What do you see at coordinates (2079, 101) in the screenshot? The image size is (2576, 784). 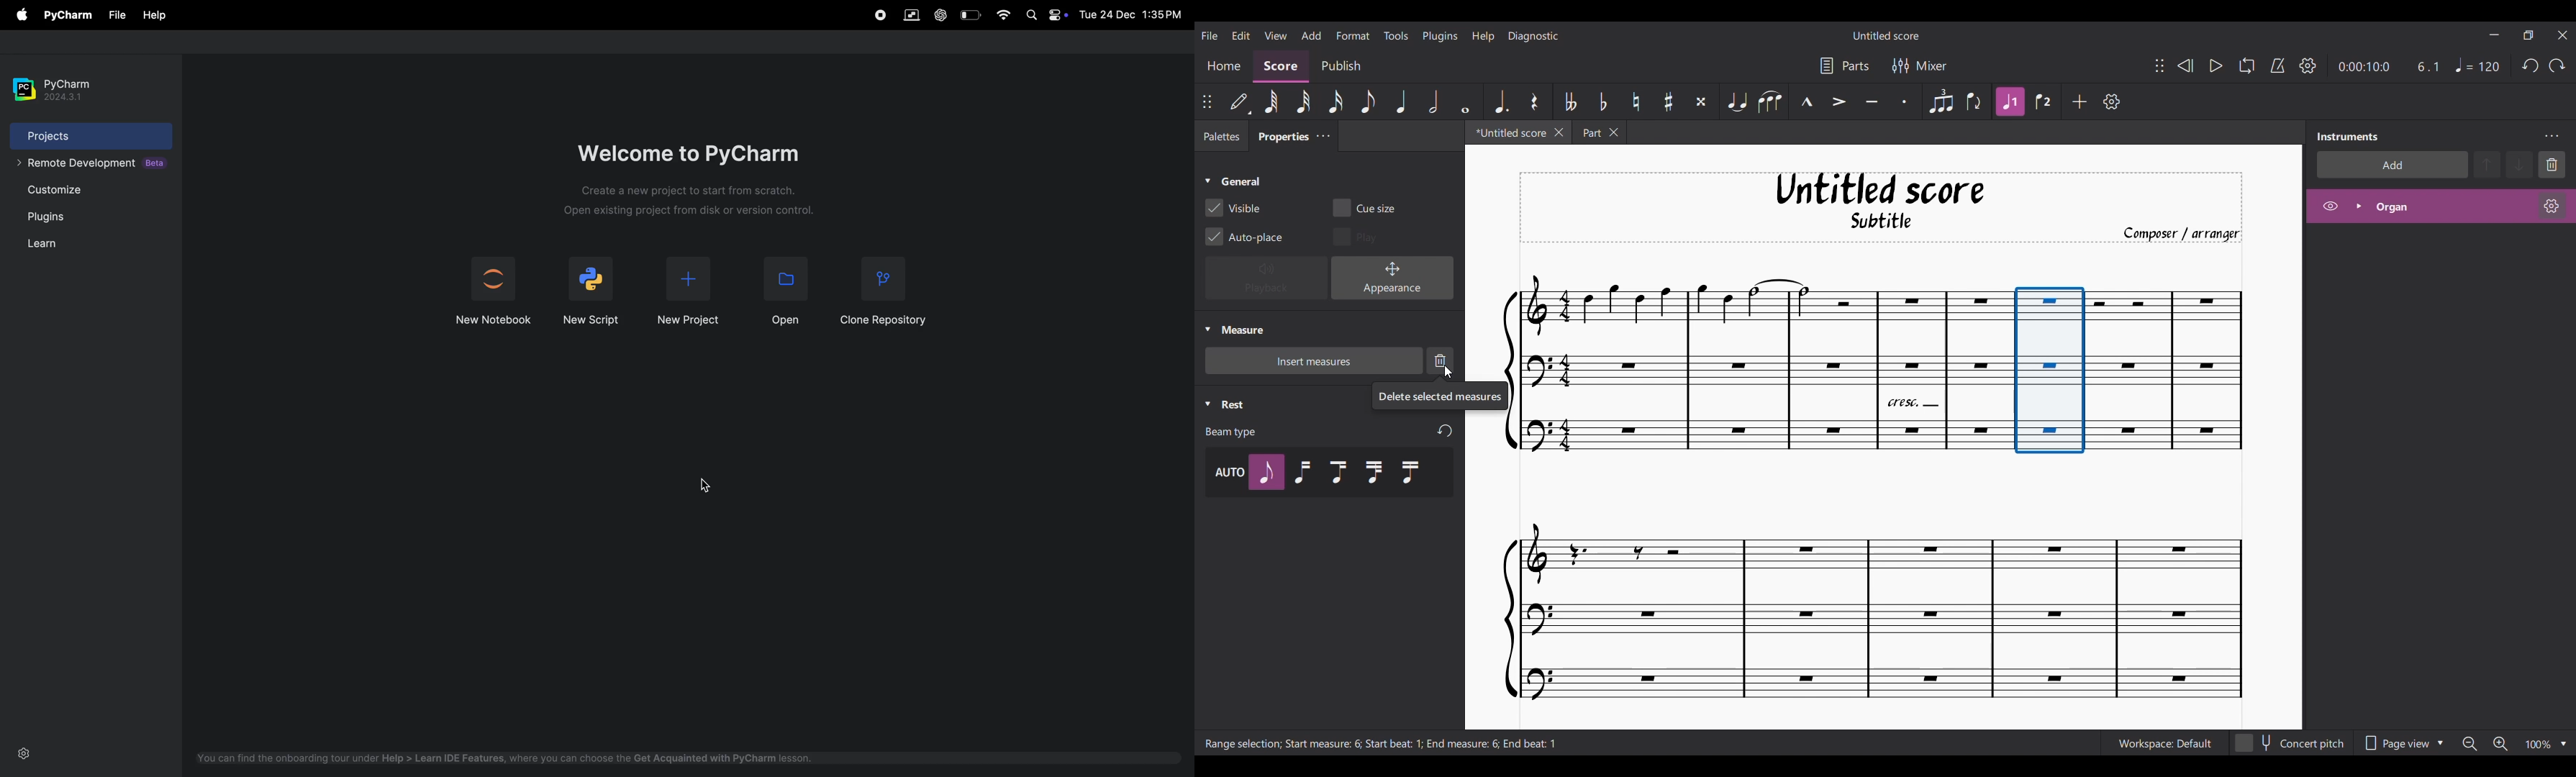 I see `Add` at bounding box center [2079, 101].